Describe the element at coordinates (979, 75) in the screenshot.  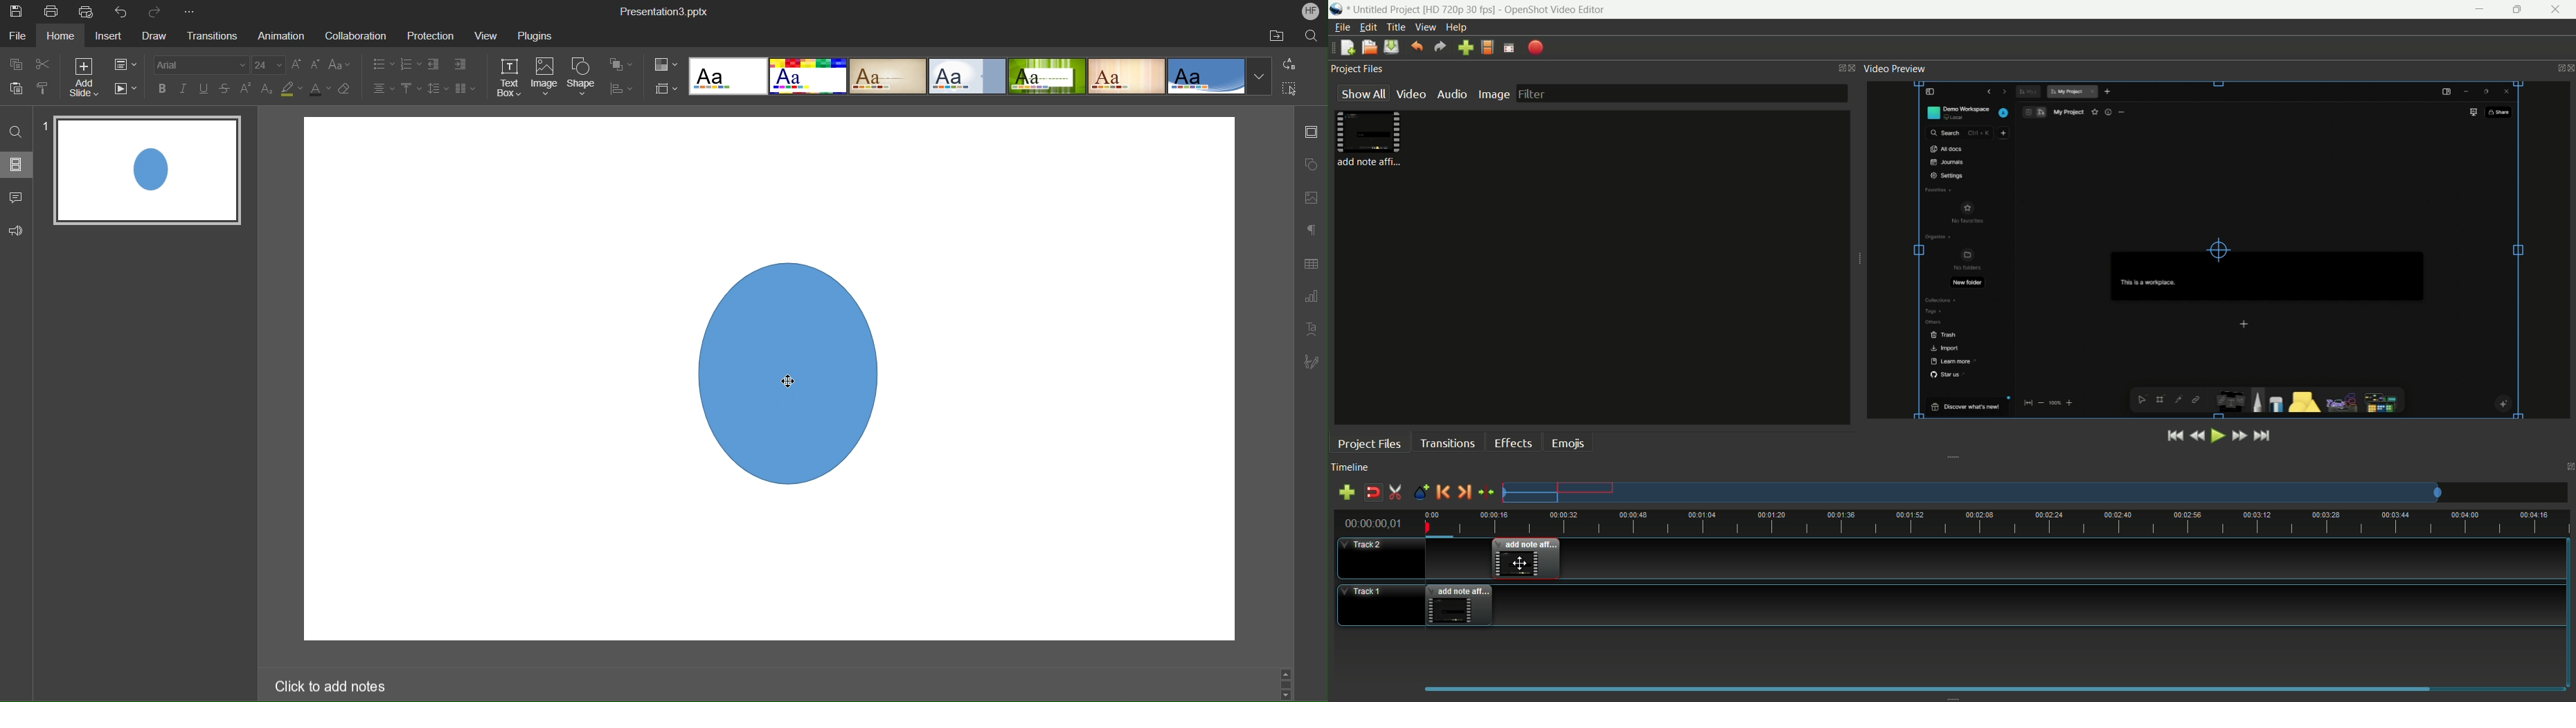
I see `Templates` at that location.